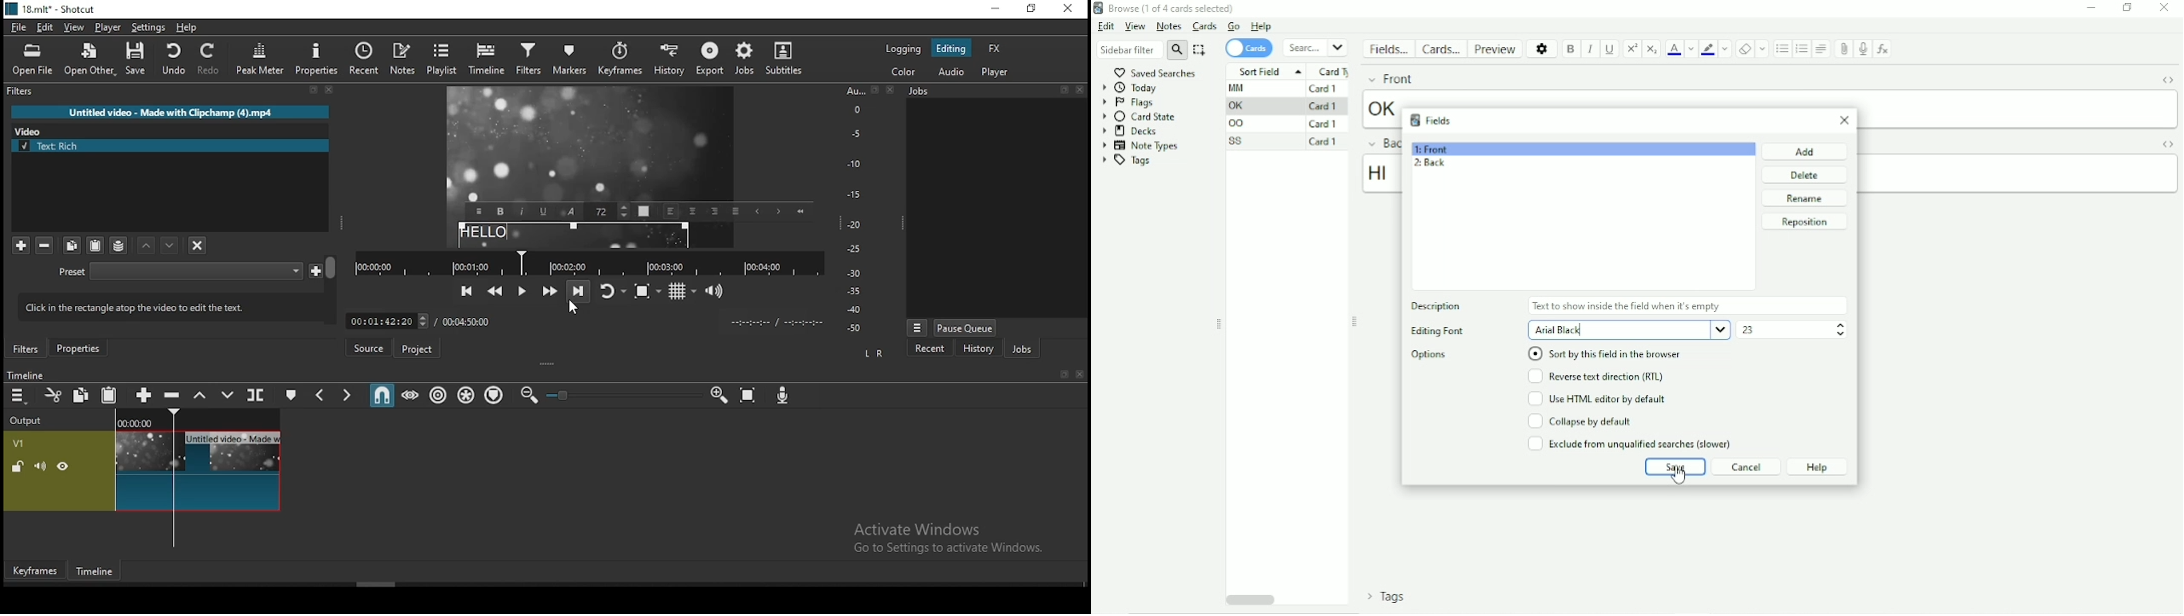 The width and height of the screenshot is (2184, 616). What do you see at coordinates (1691, 49) in the screenshot?
I see `Change color` at bounding box center [1691, 49].